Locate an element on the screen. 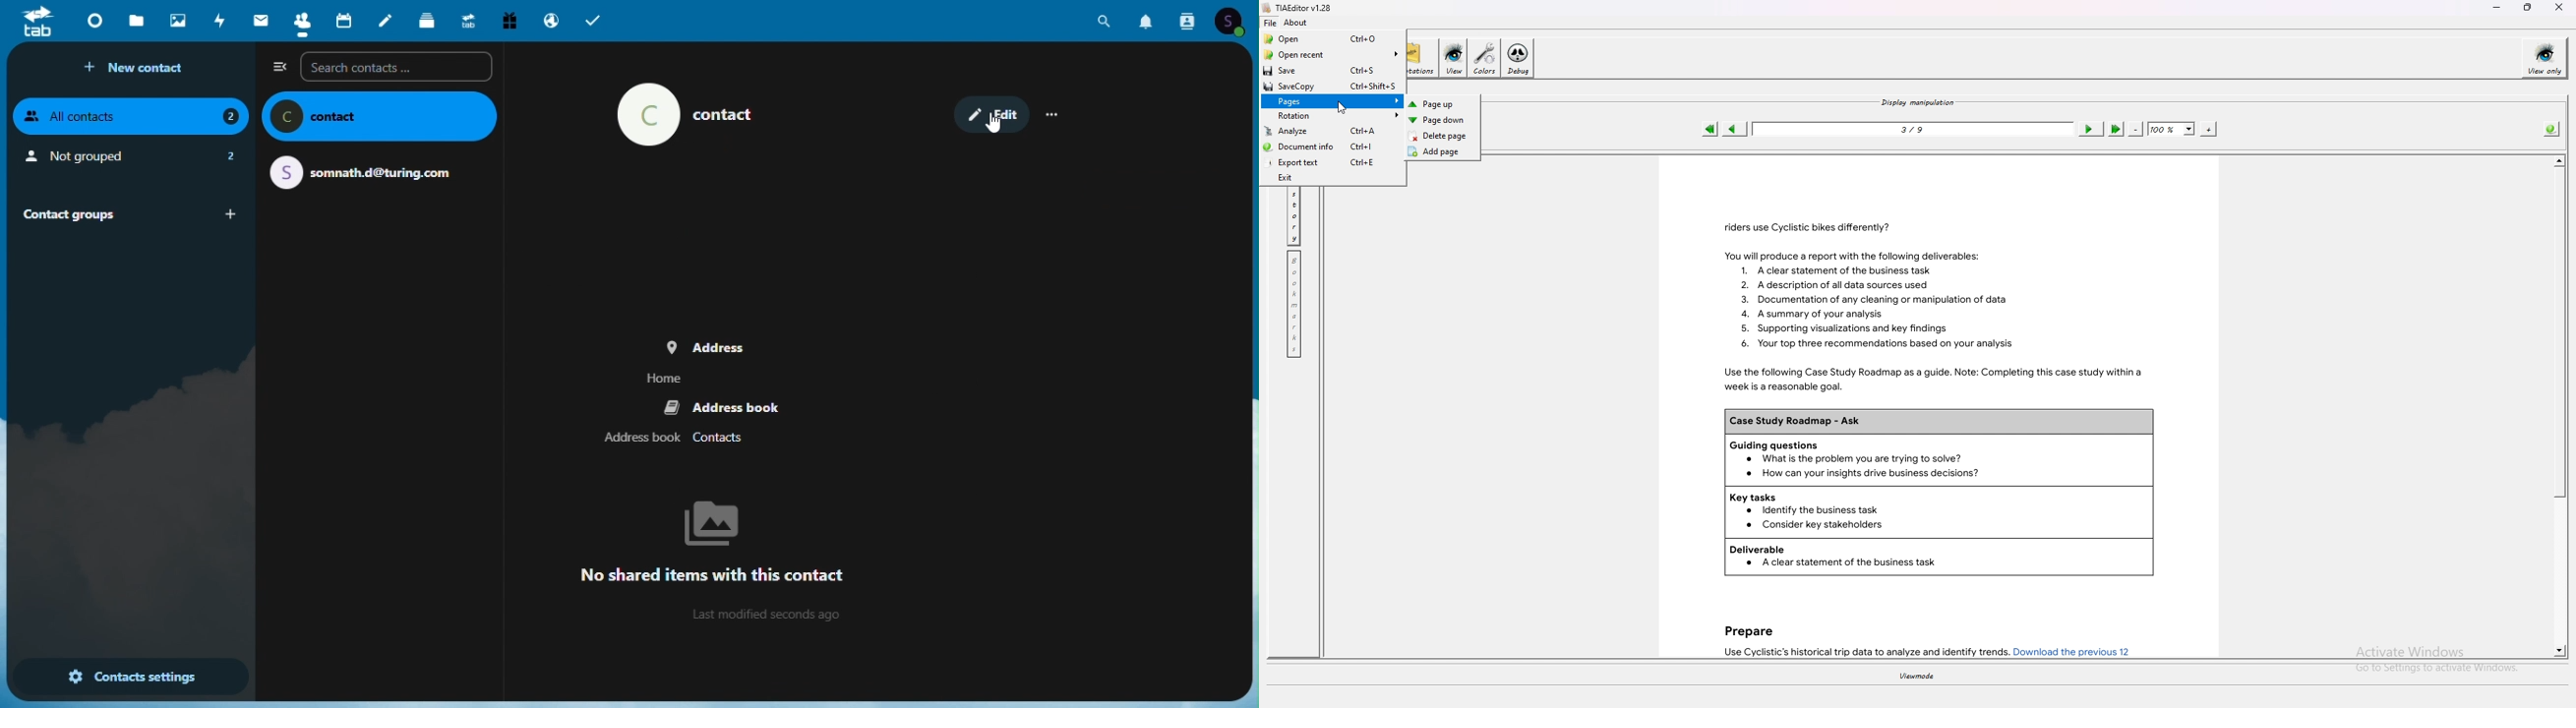 This screenshot has height=728, width=2576. cursor is located at coordinates (995, 124).